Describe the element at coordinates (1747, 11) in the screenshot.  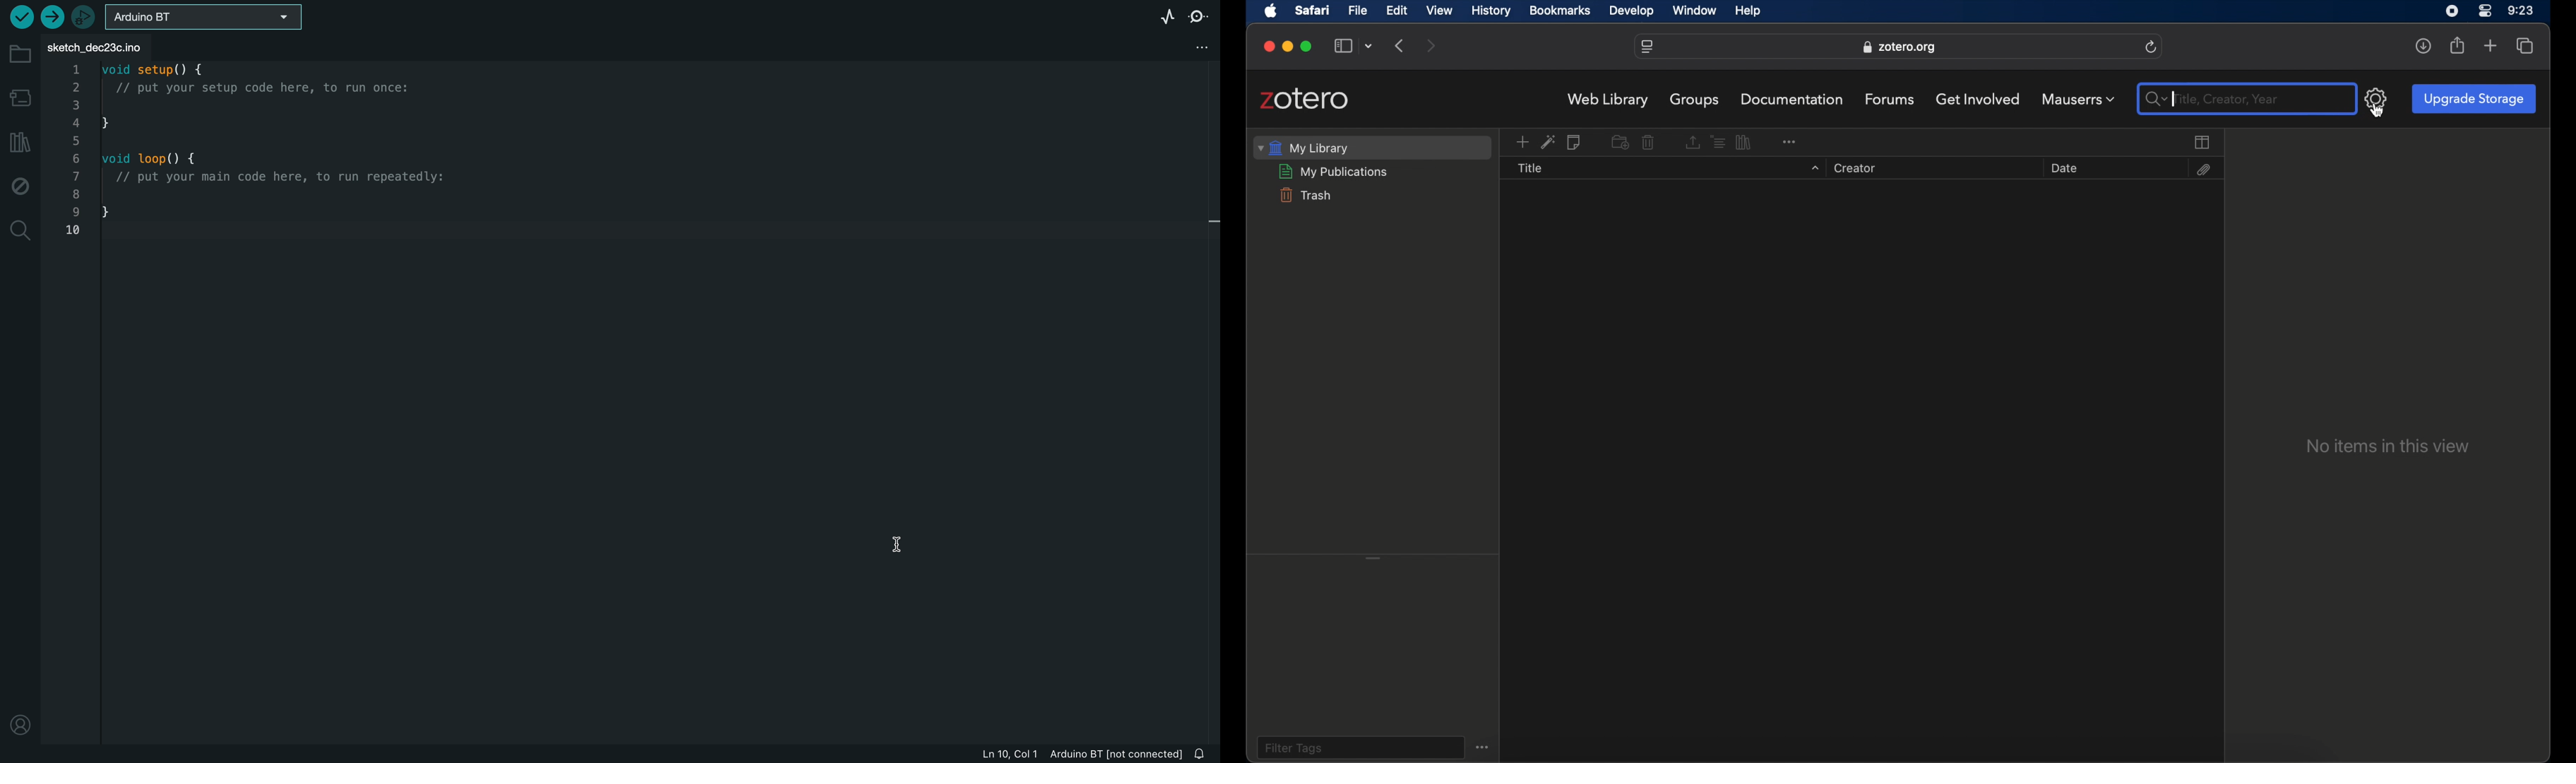
I see `help` at that location.